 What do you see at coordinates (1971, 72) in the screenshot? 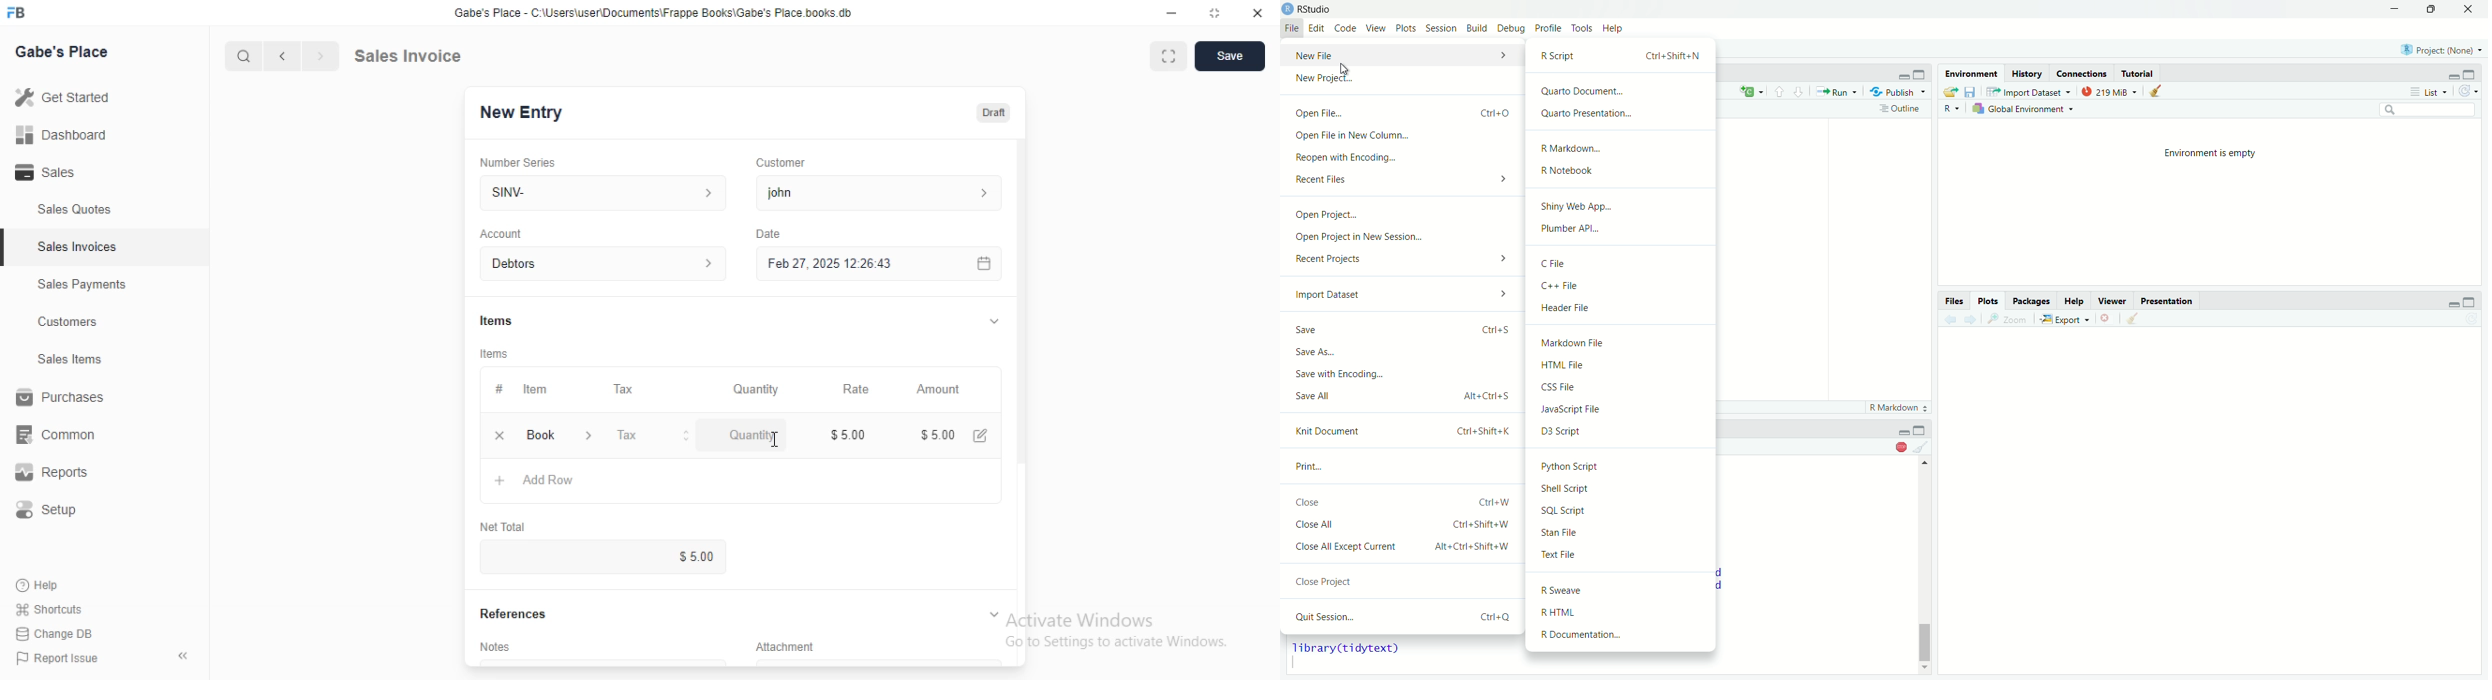
I see `Environment` at bounding box center [1971, 72].